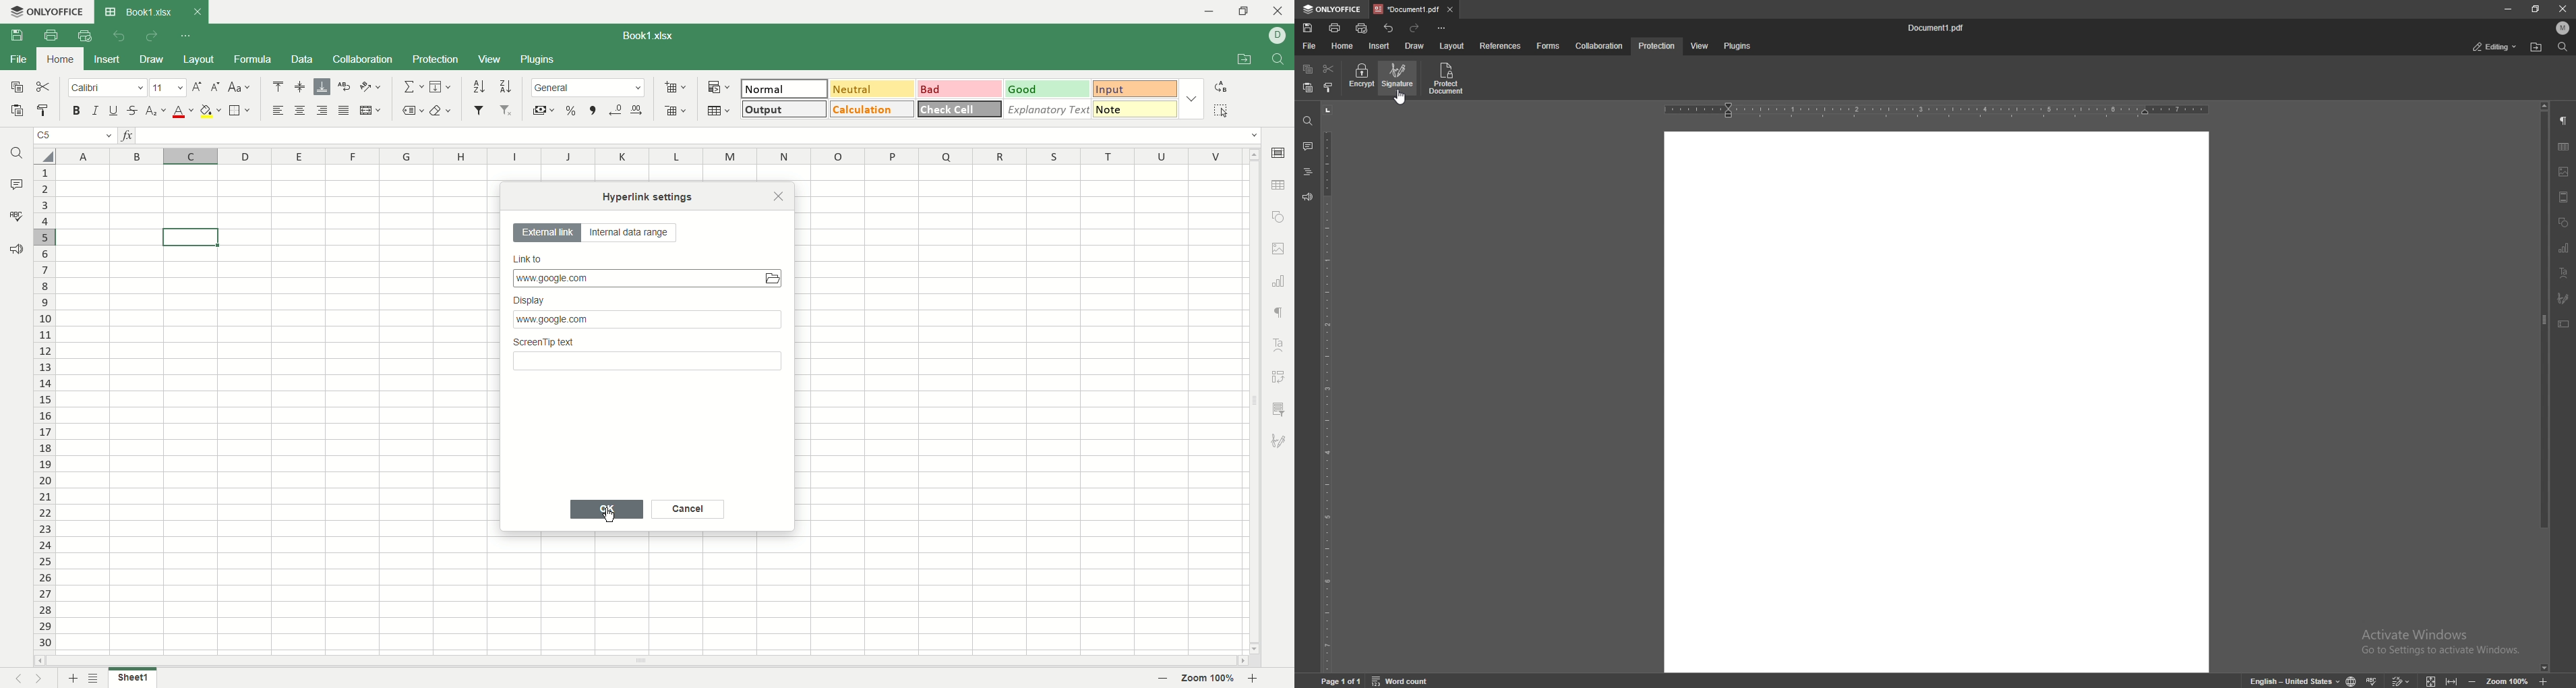 The image size is (2576, 700). I want to click on align center, so click(301, 87).